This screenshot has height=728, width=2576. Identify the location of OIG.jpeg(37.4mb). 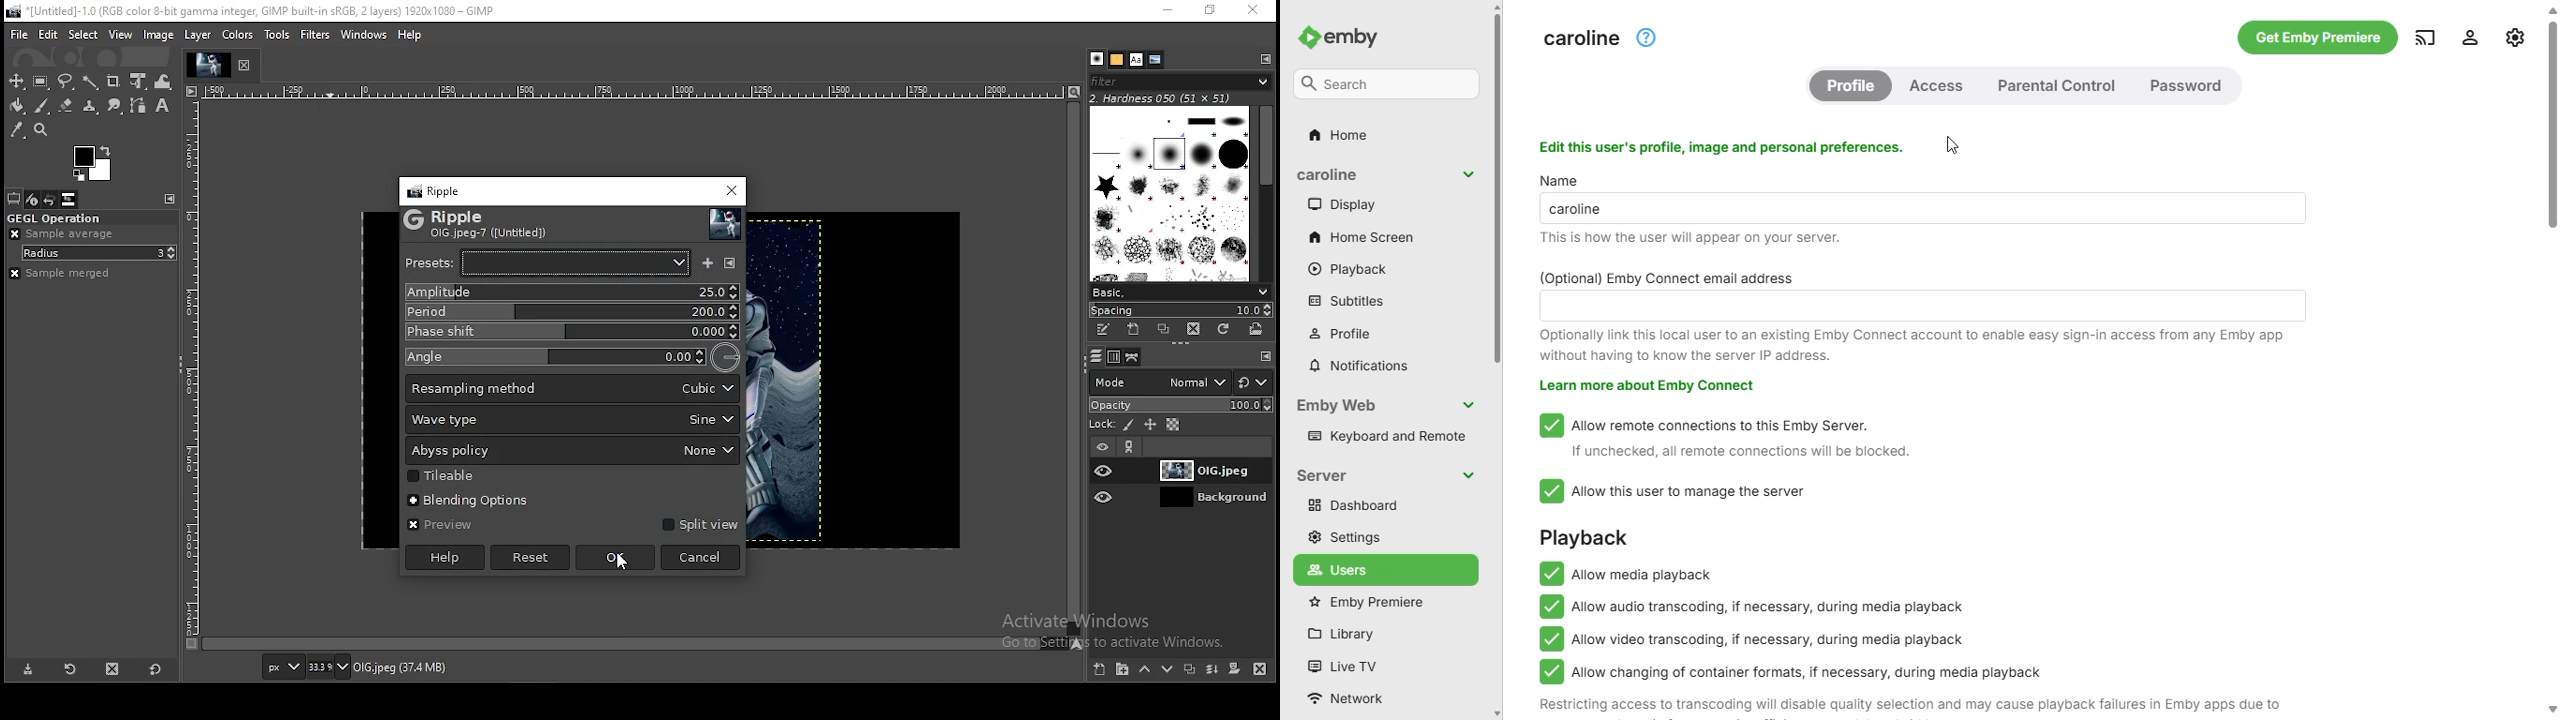
(399, 671).